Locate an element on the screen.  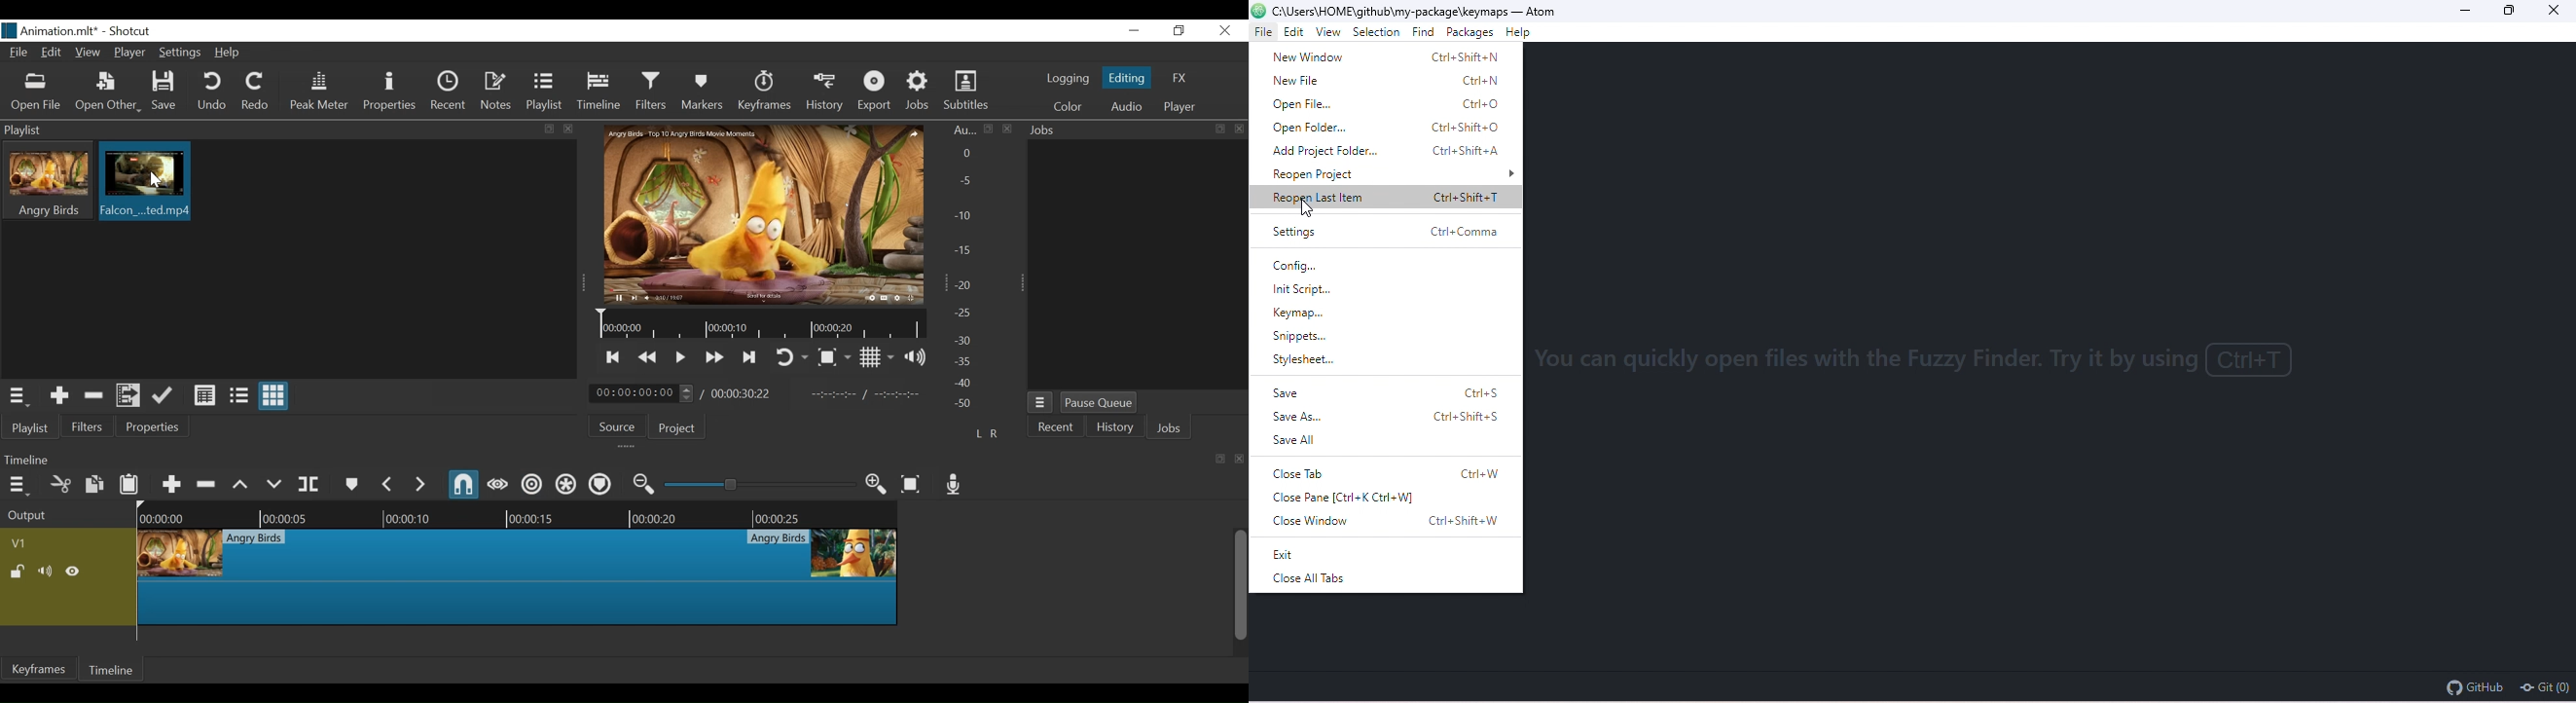
Jobs is located at coordinates (918, 92).